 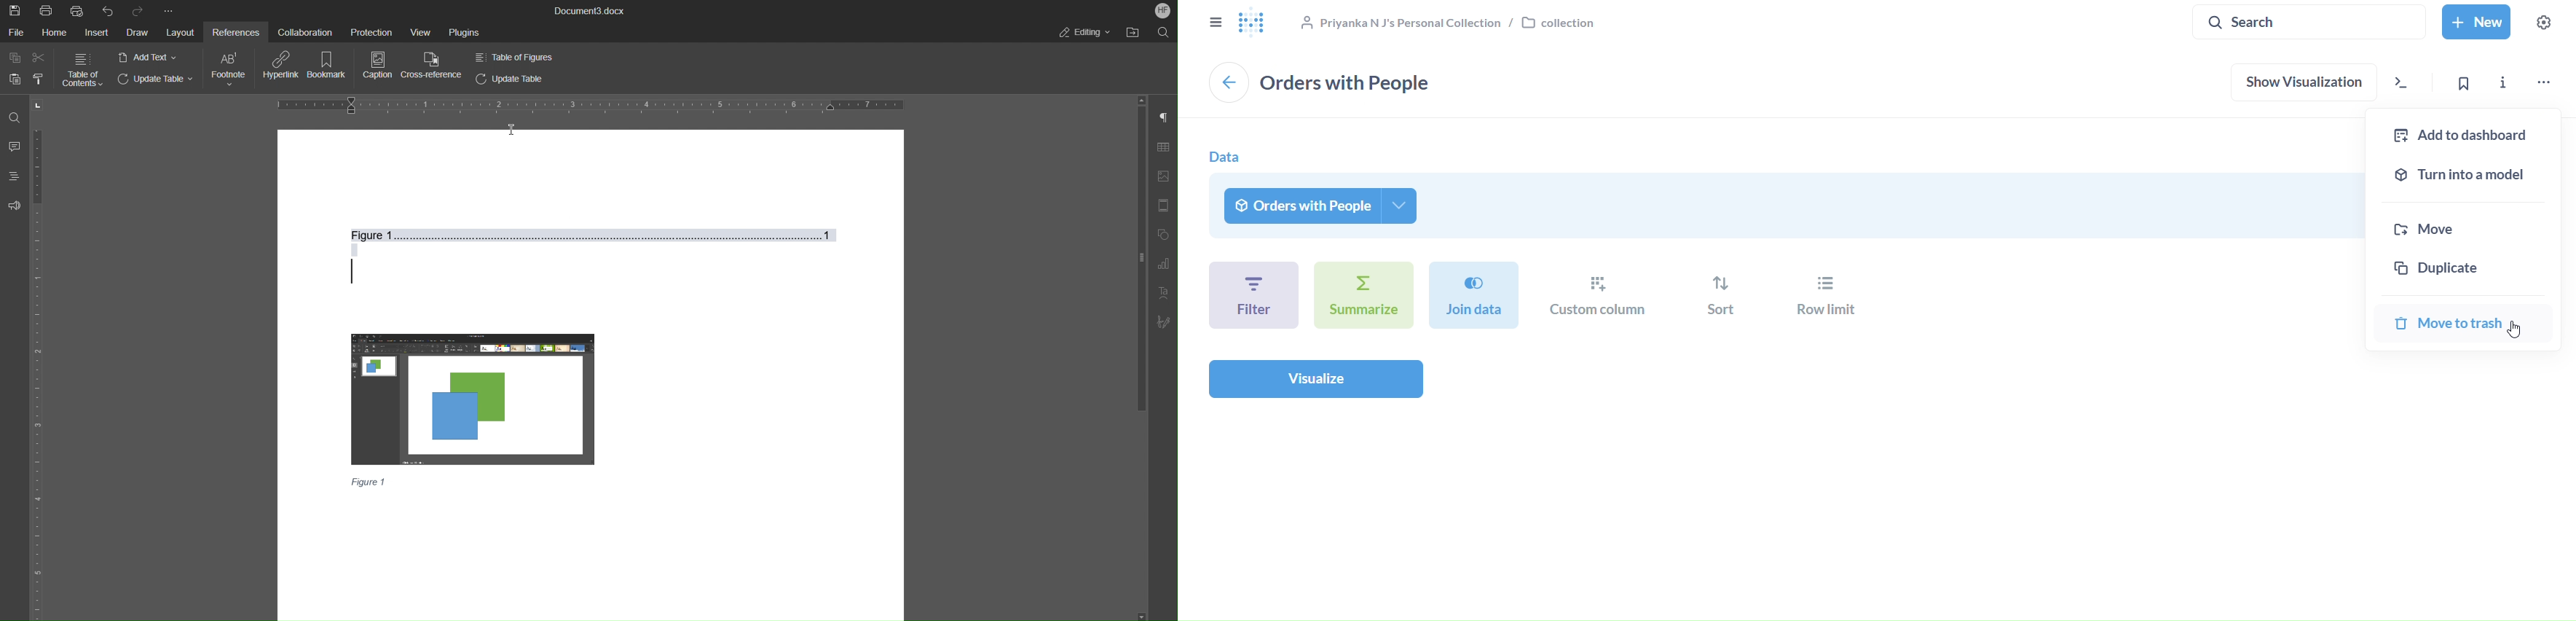 I want to click on Add Text, so click(x=149, y=57).